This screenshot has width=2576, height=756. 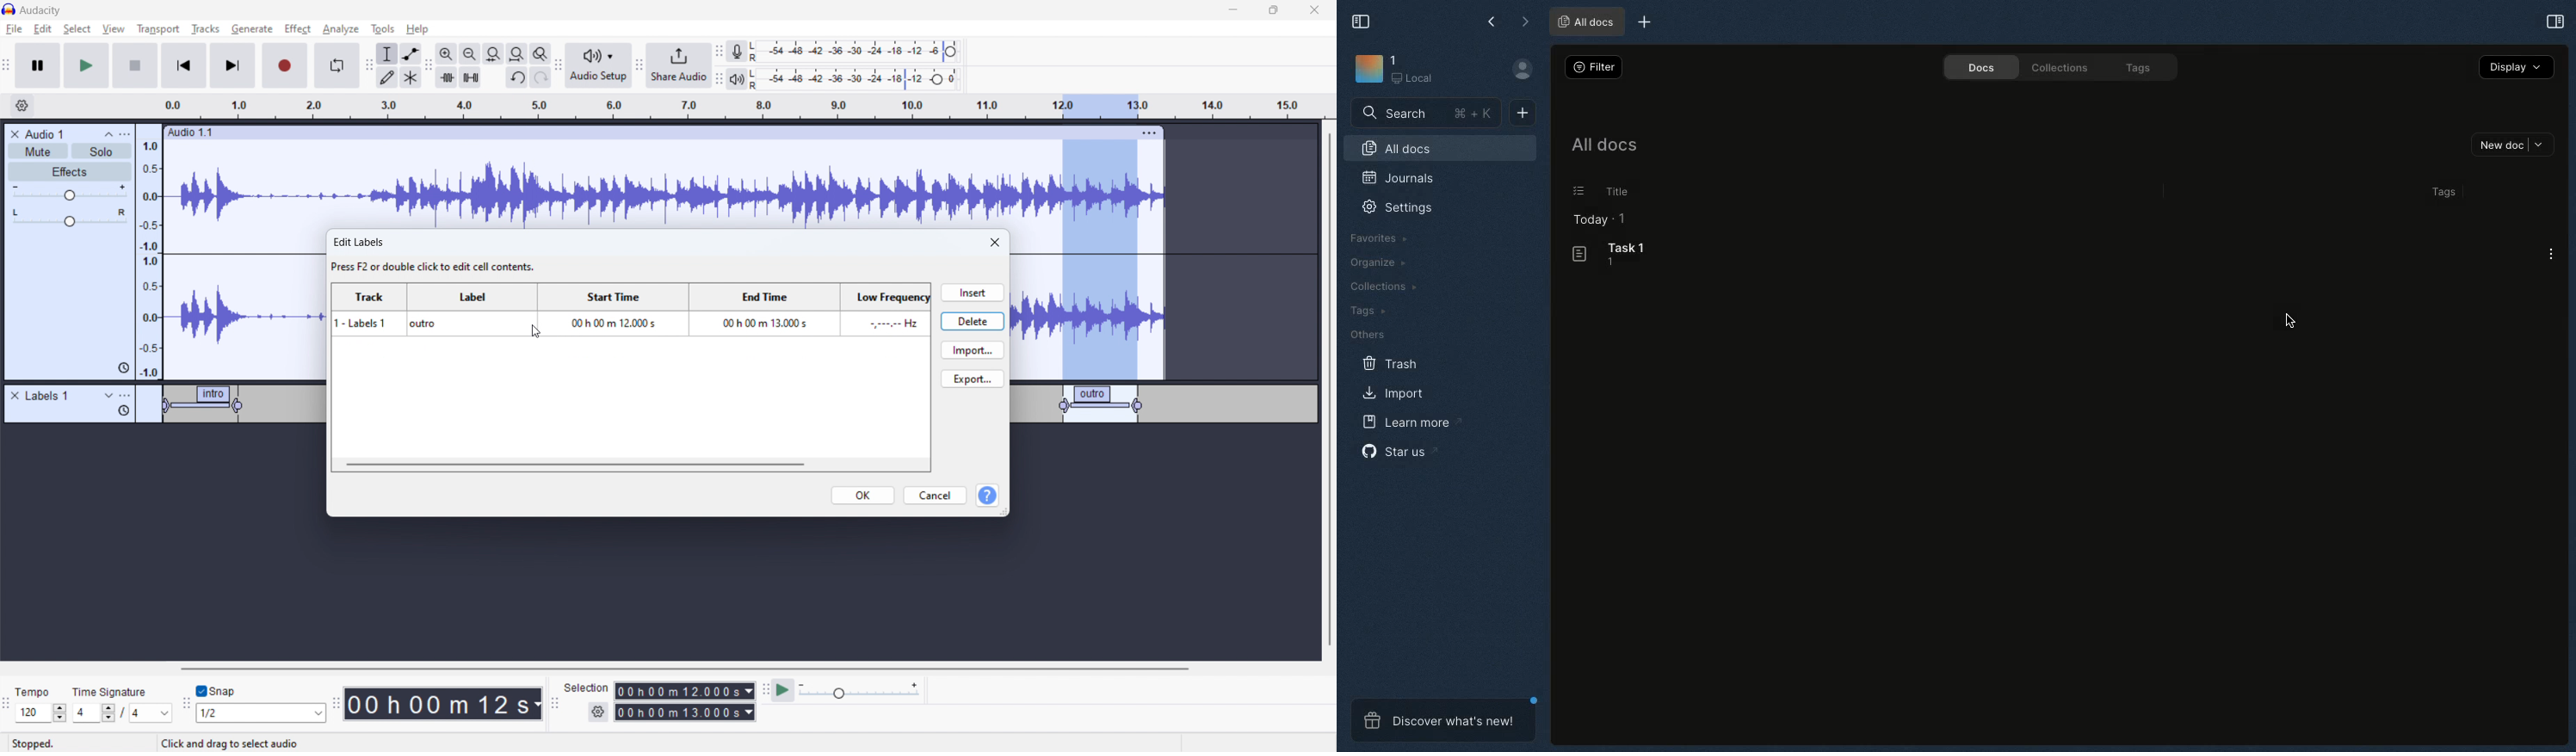 What do you see at coordinates (187, 705) in the screenshot?
I see `snapping toolbar` at bounding box center [187, 705].